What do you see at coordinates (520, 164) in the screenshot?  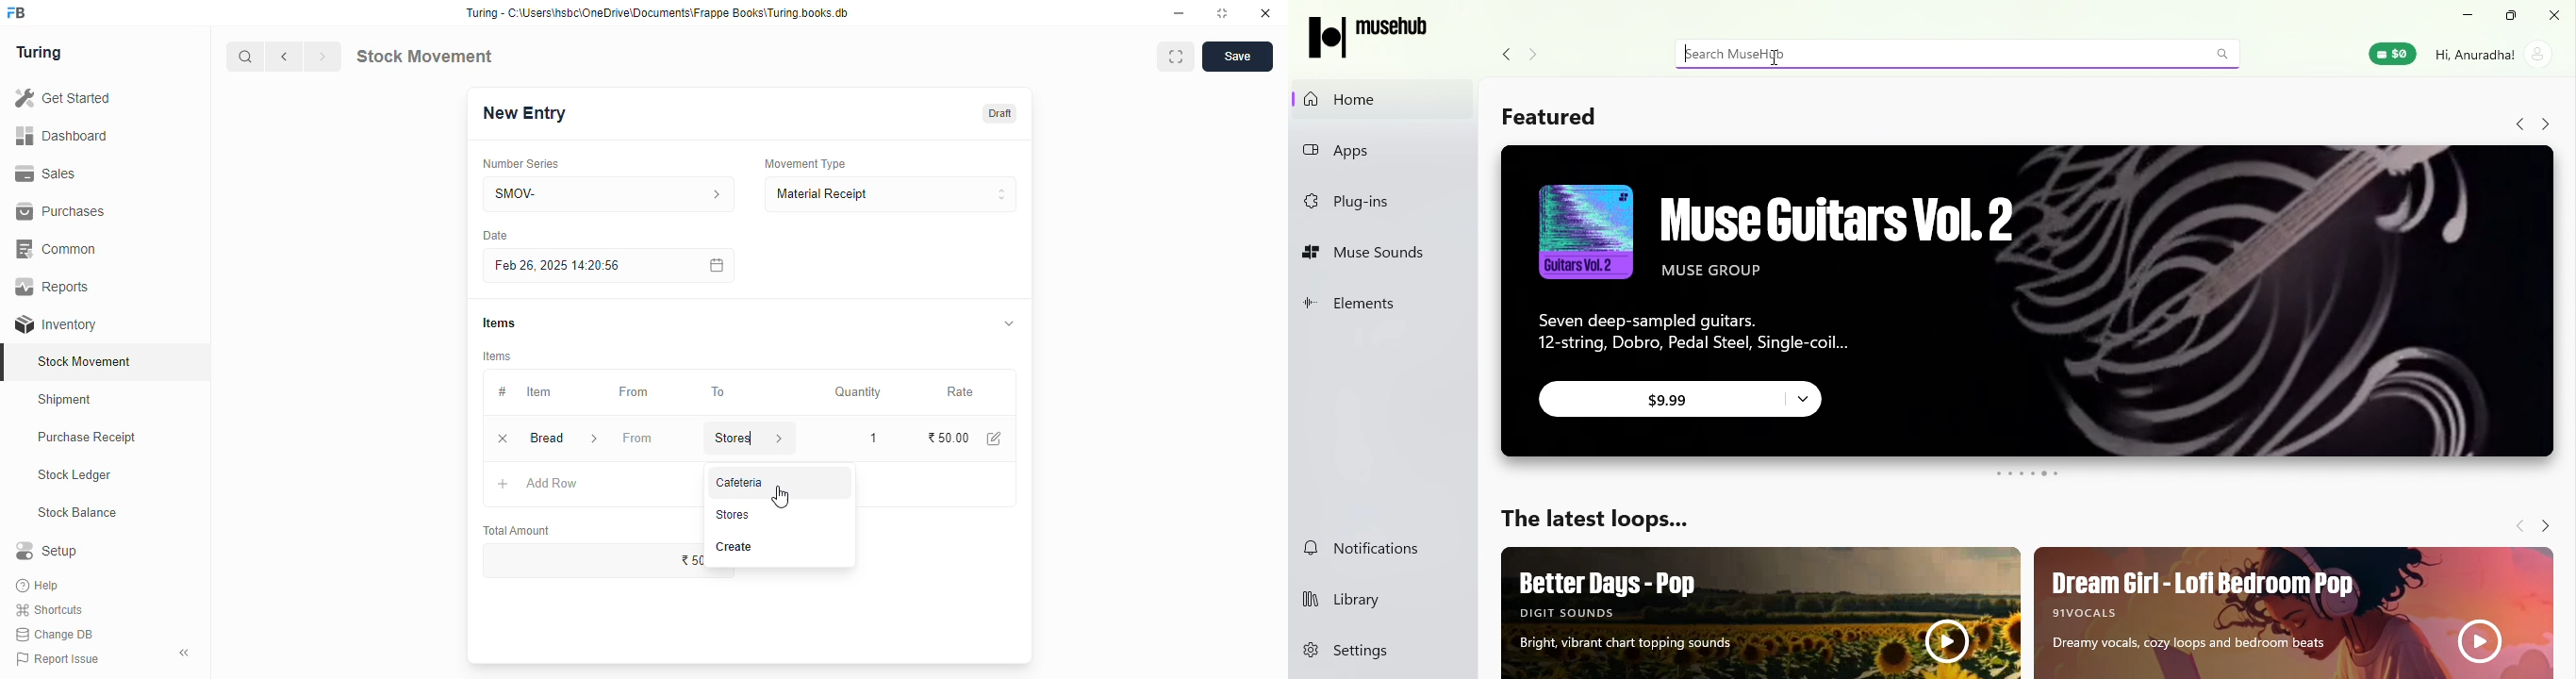 I see `number series` at bounding box center [520, 164].